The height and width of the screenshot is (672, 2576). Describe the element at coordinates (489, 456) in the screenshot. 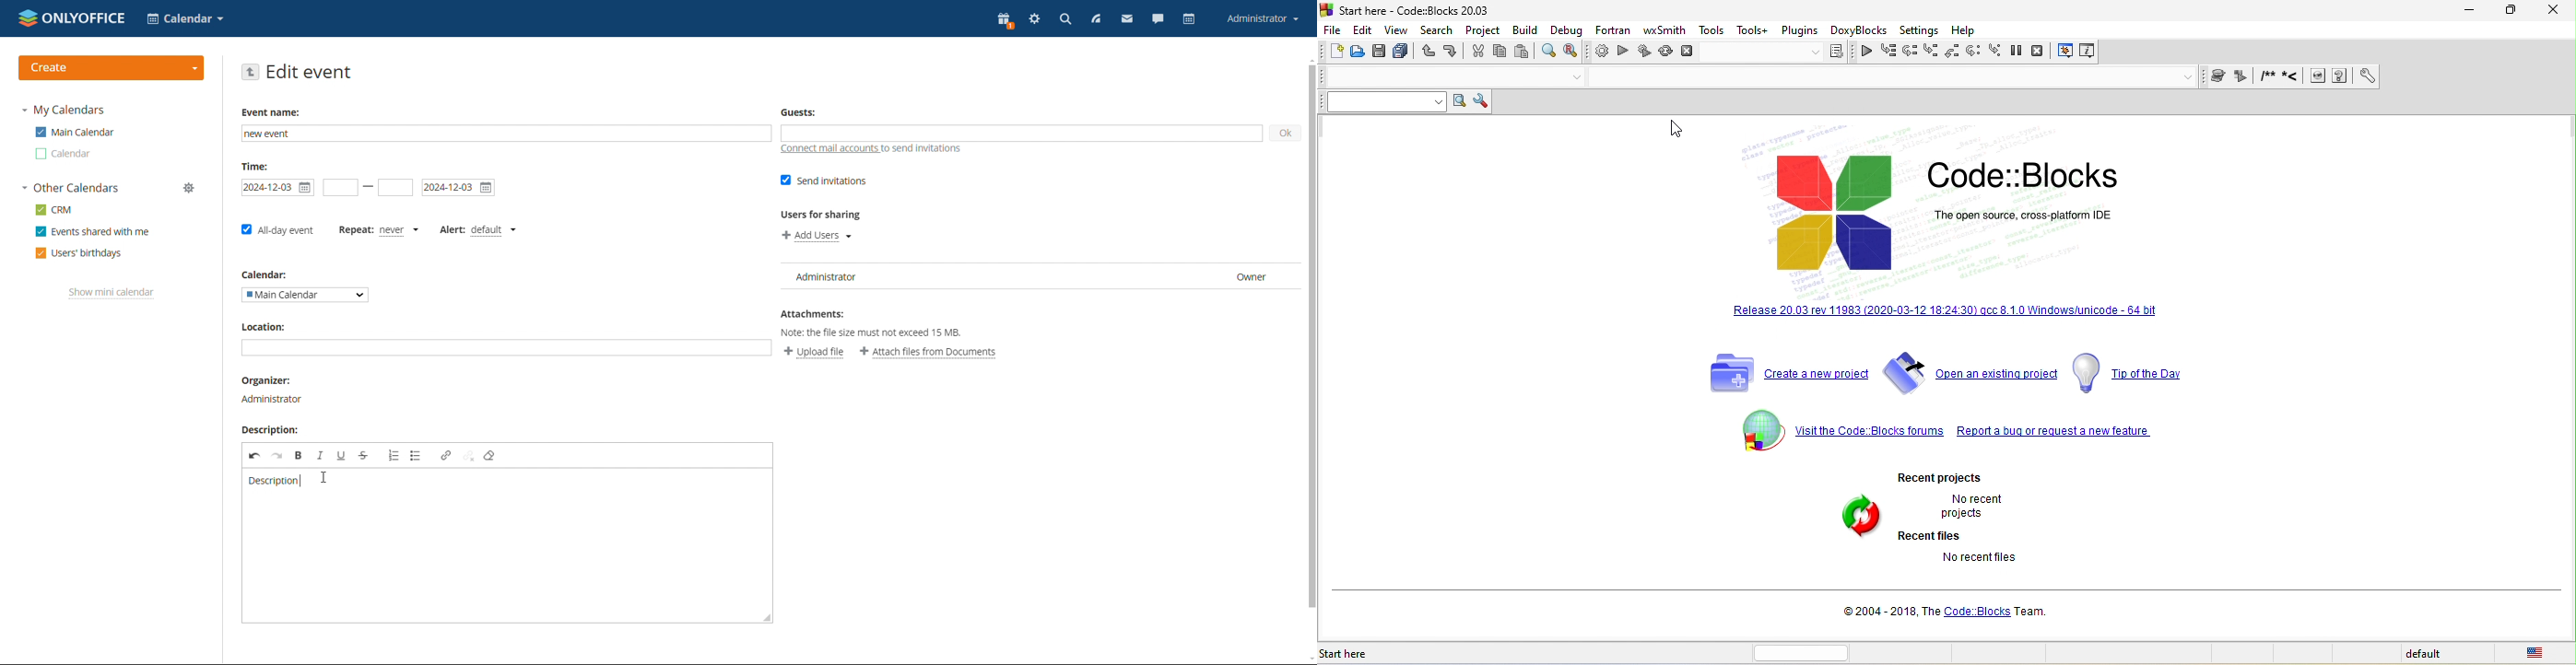

I see `remove format` at that location.